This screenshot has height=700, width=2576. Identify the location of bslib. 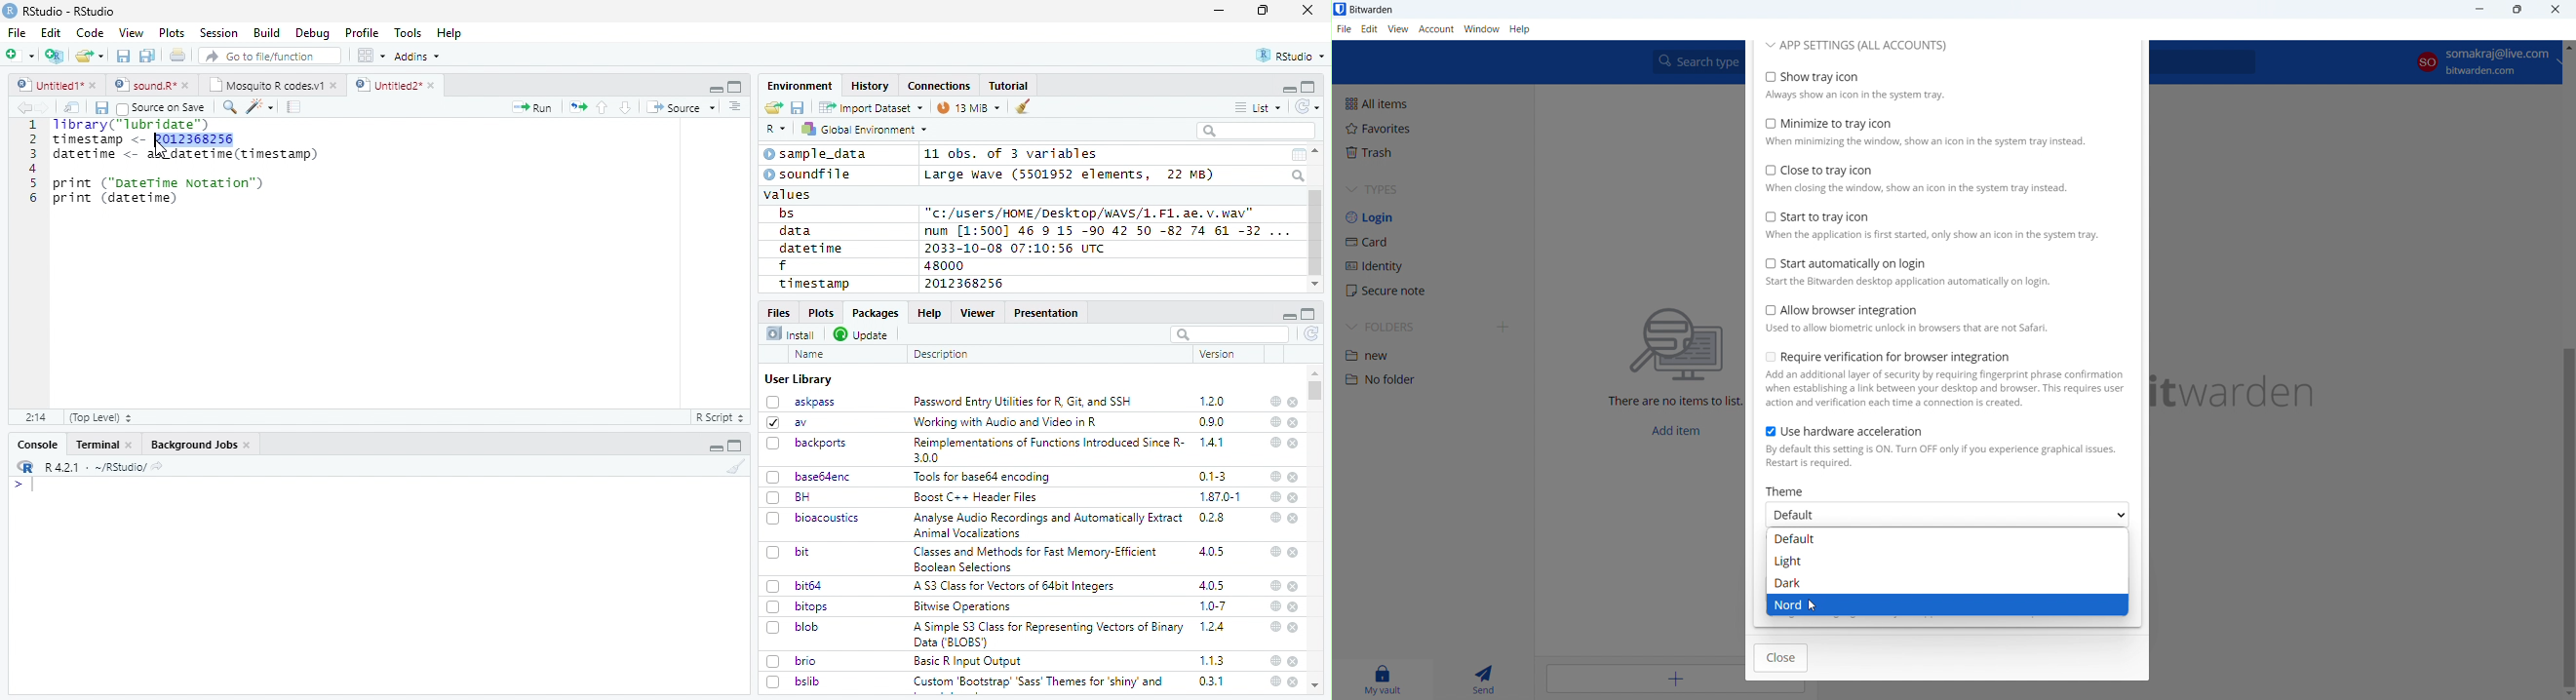
(794, 681).